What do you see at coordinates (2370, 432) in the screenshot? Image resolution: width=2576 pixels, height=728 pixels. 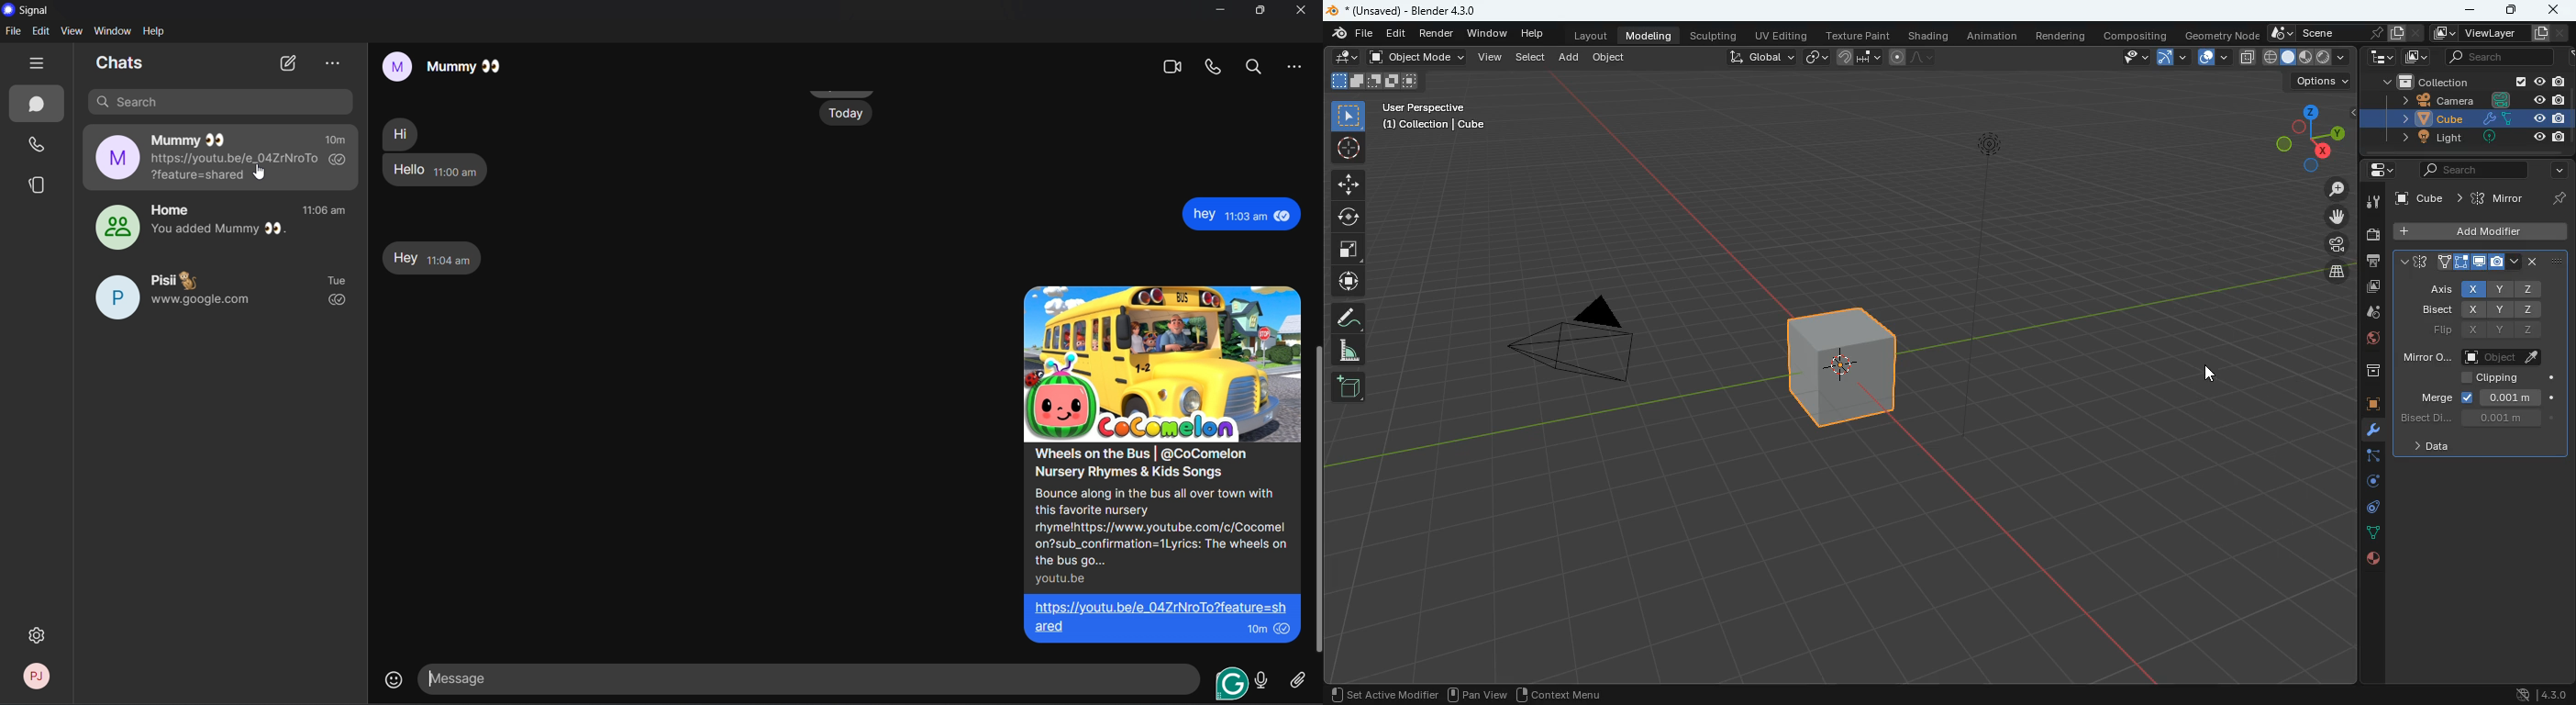 I see `modifiers` at bounding box center [2370, 432].